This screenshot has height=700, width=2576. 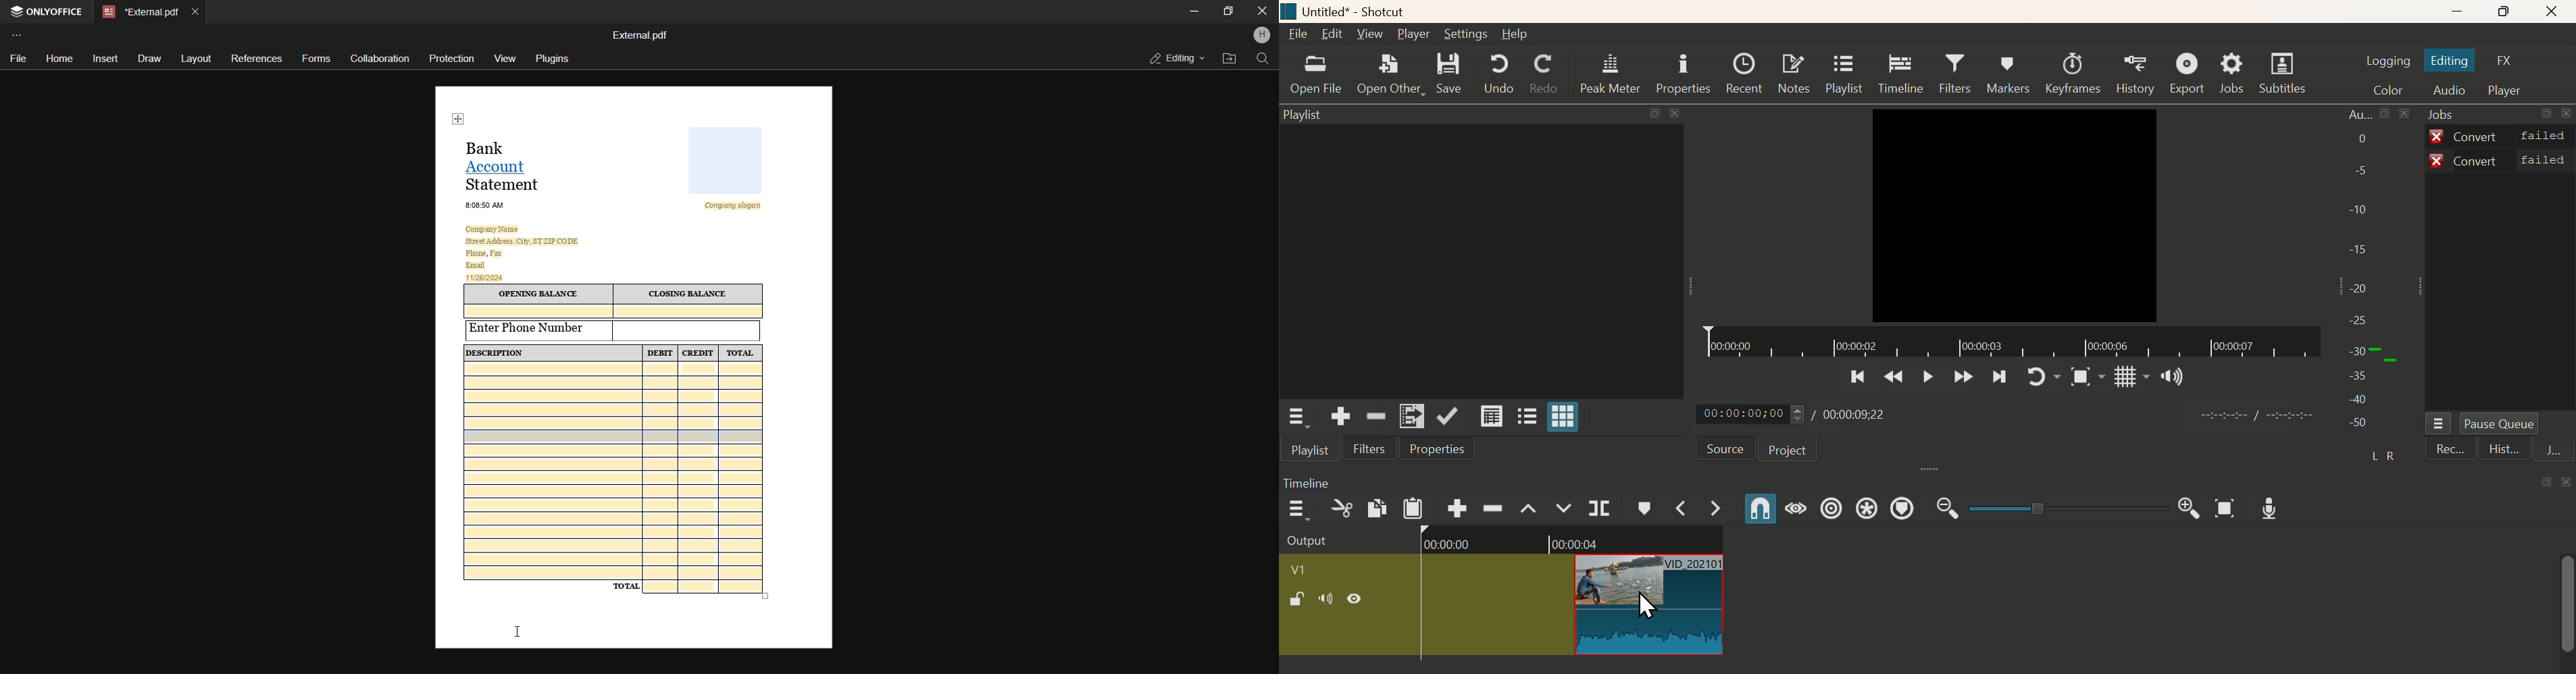 I want to click on CLOSING BALANCE, so click(x=690, y=294).